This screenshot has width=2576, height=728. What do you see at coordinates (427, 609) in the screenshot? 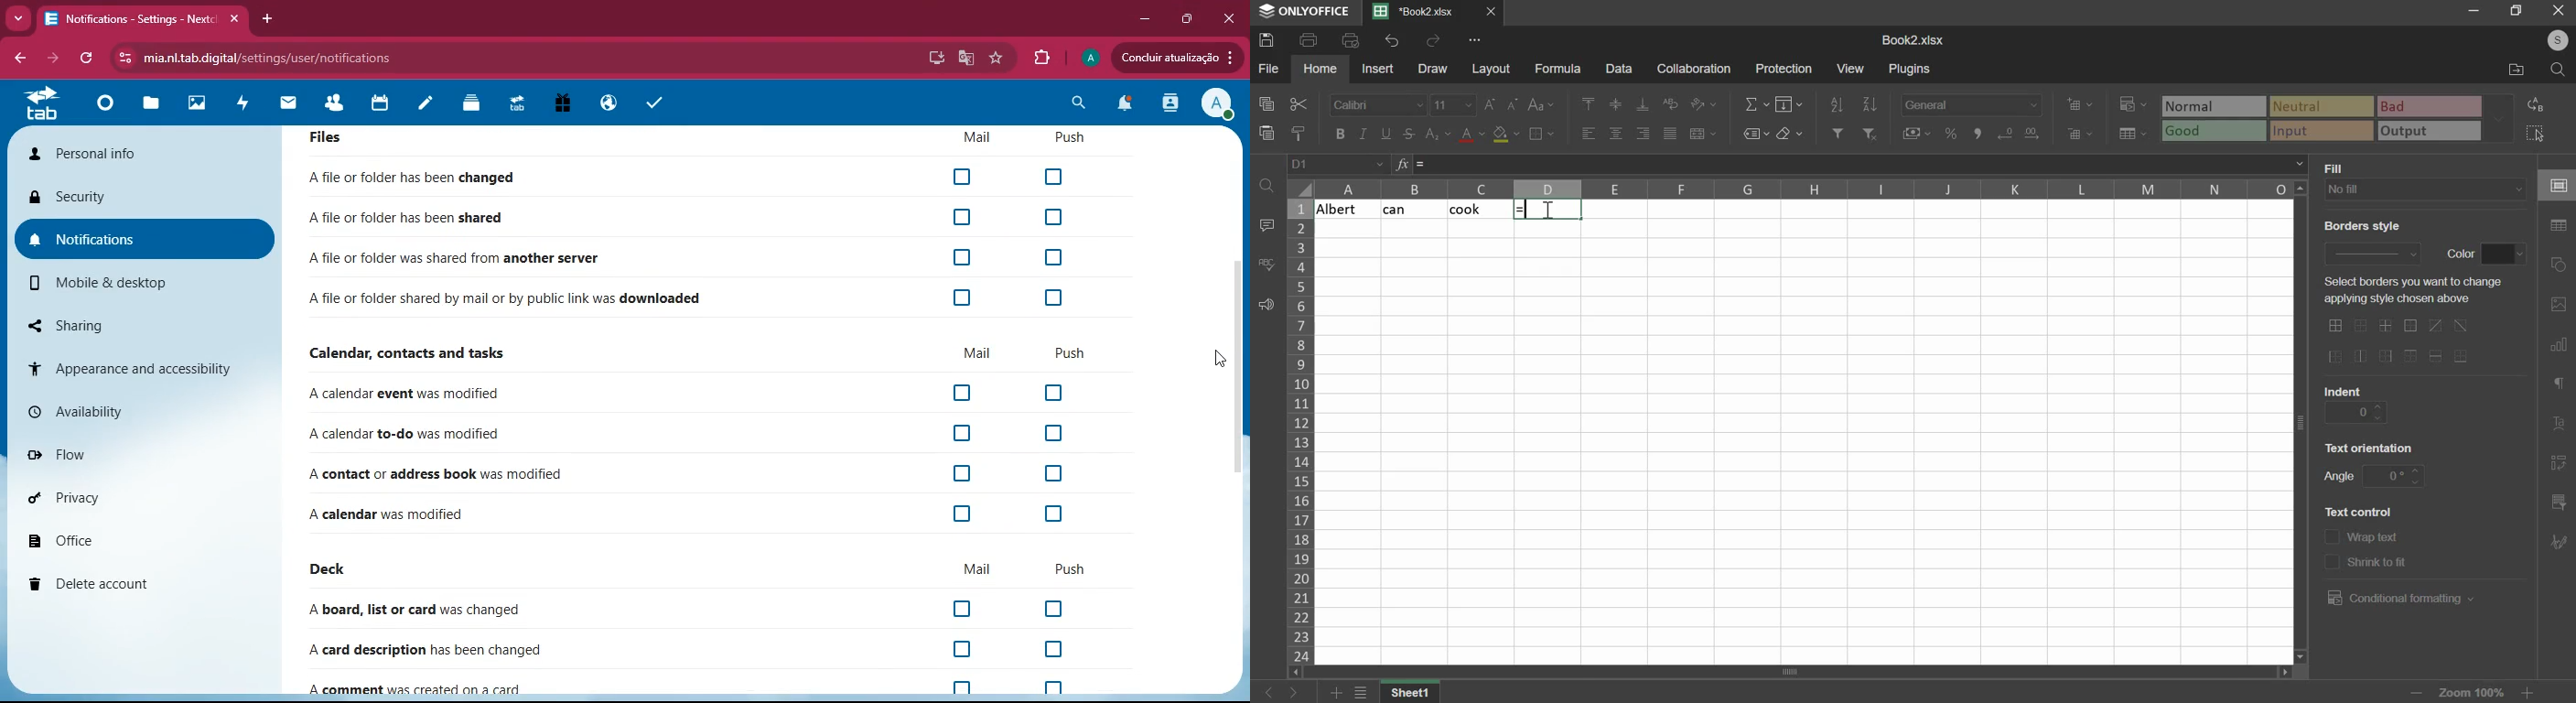
I see `board` at bounding box center [427, 609].